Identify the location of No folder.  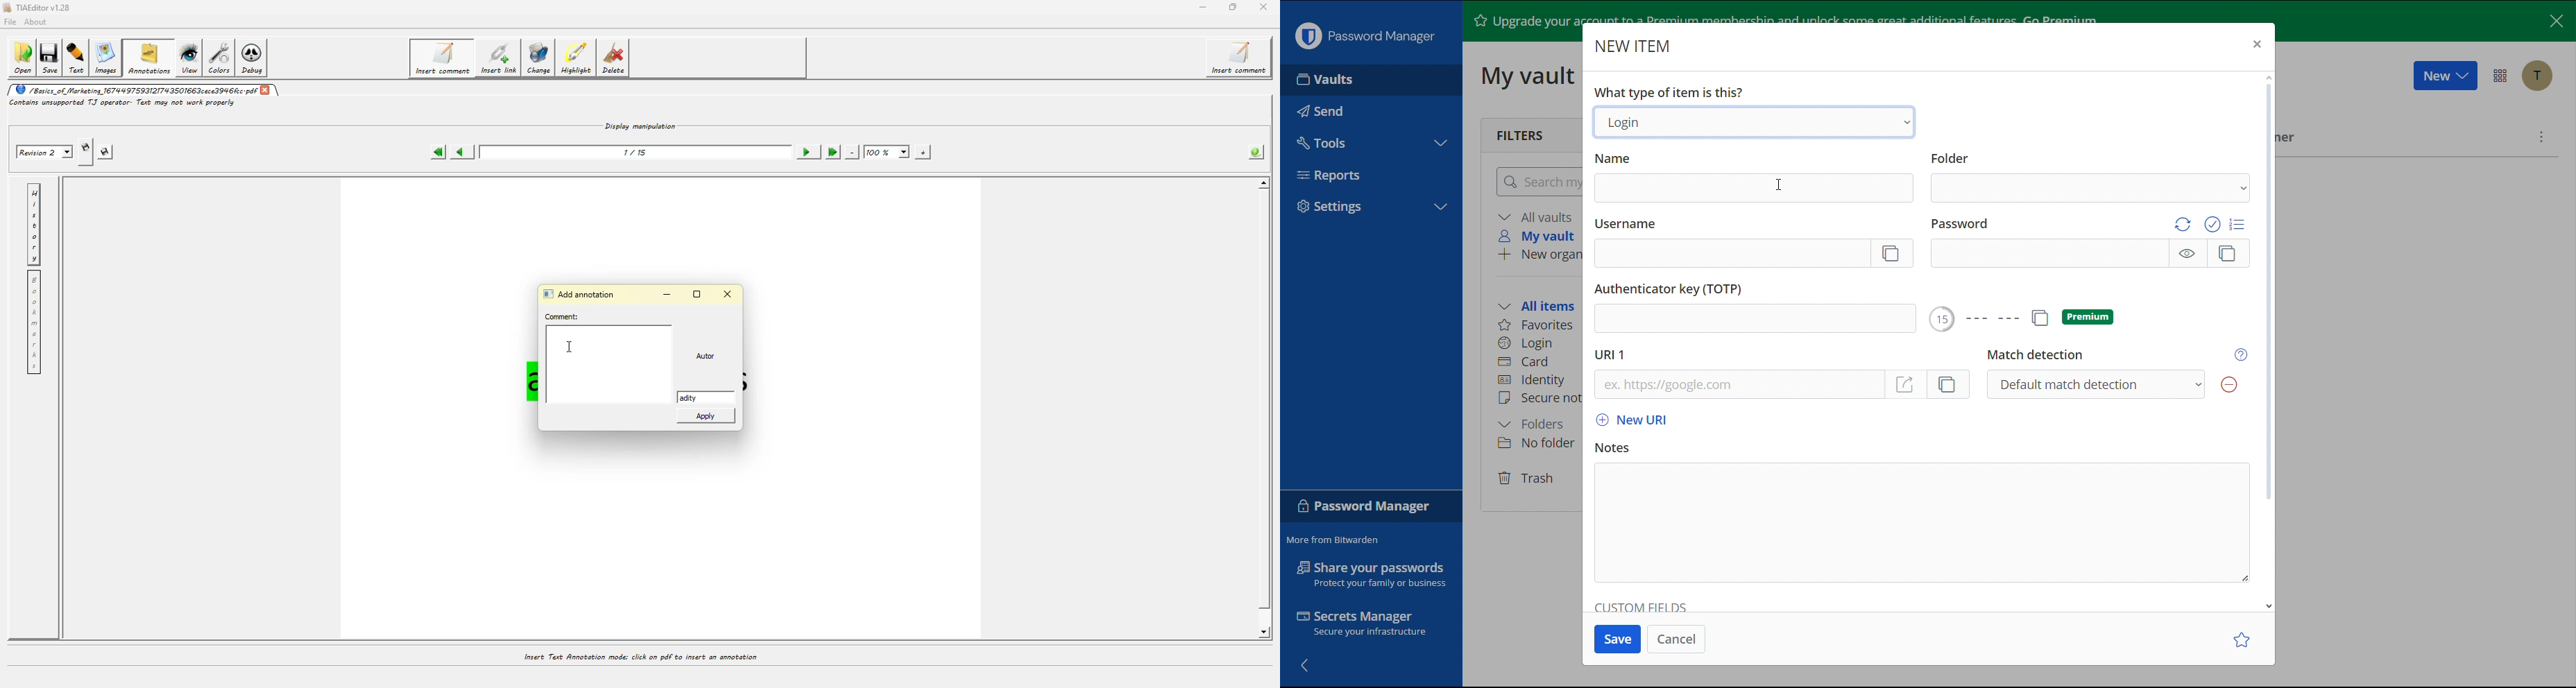
(1535, 445).